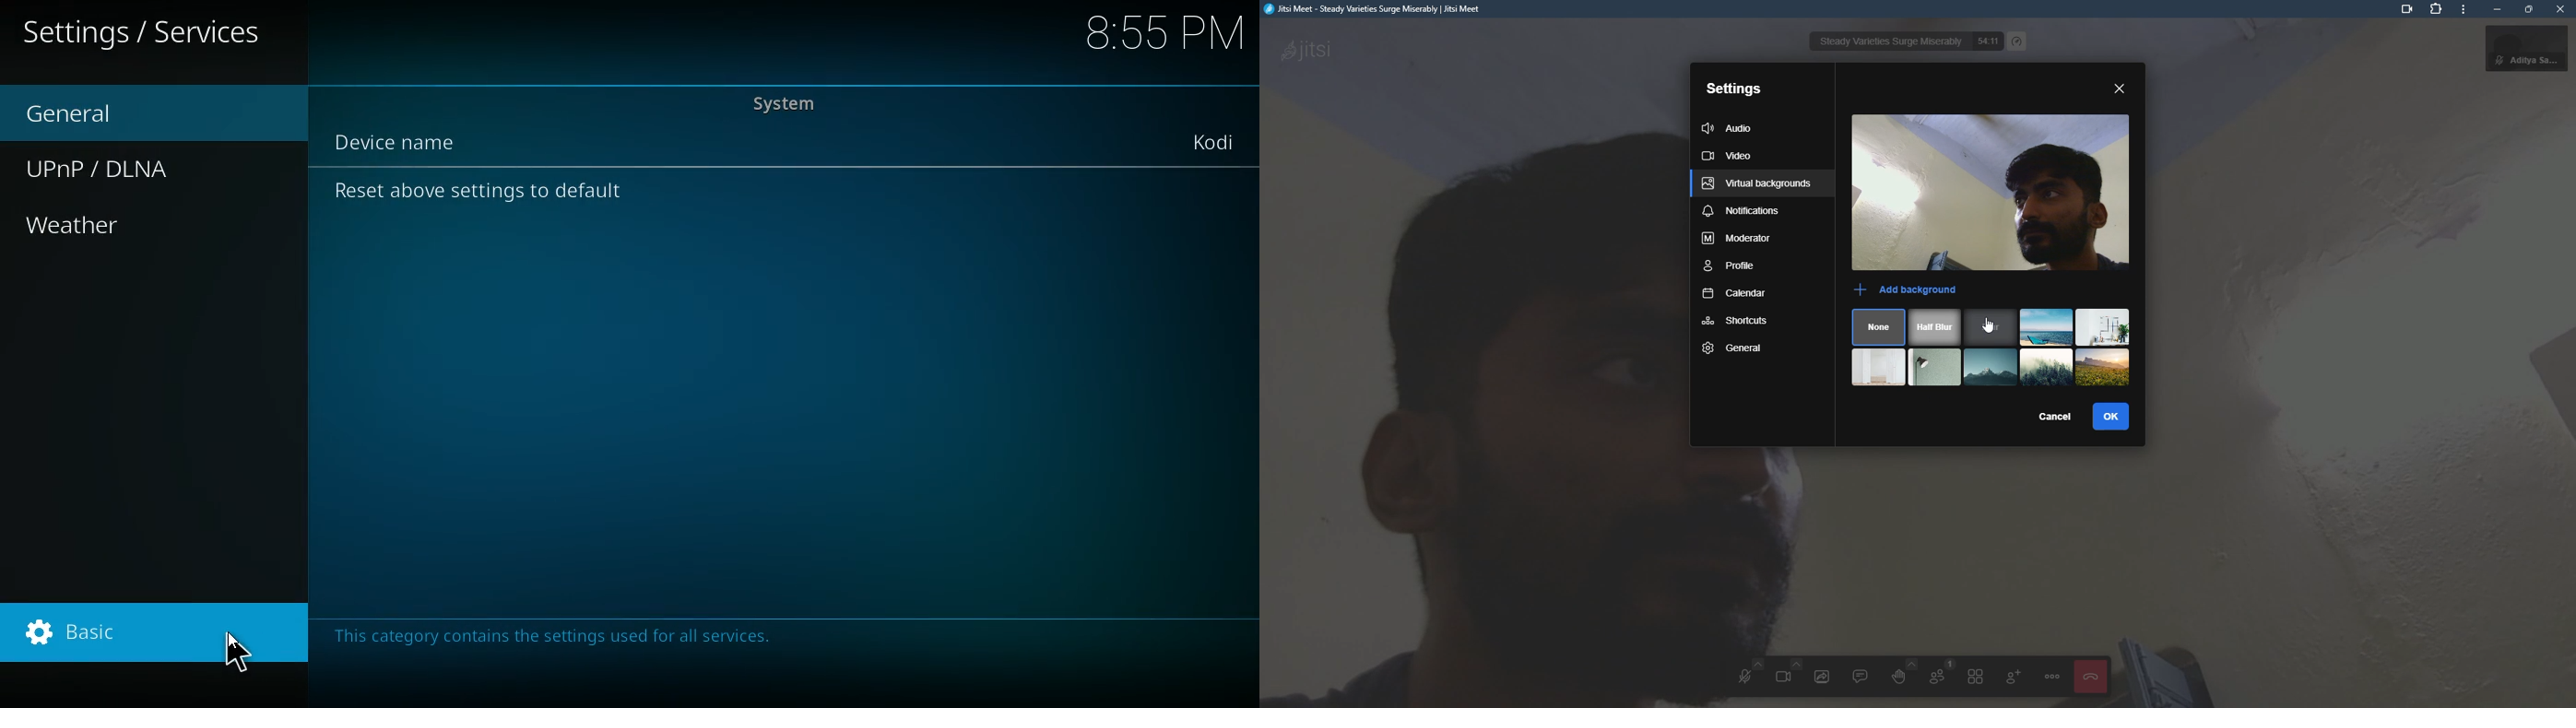 This screenshot has height=728, width=2576. Describe the element at coordinates (1898, 672) in the screenshot. I see `raise your hand` at that location.